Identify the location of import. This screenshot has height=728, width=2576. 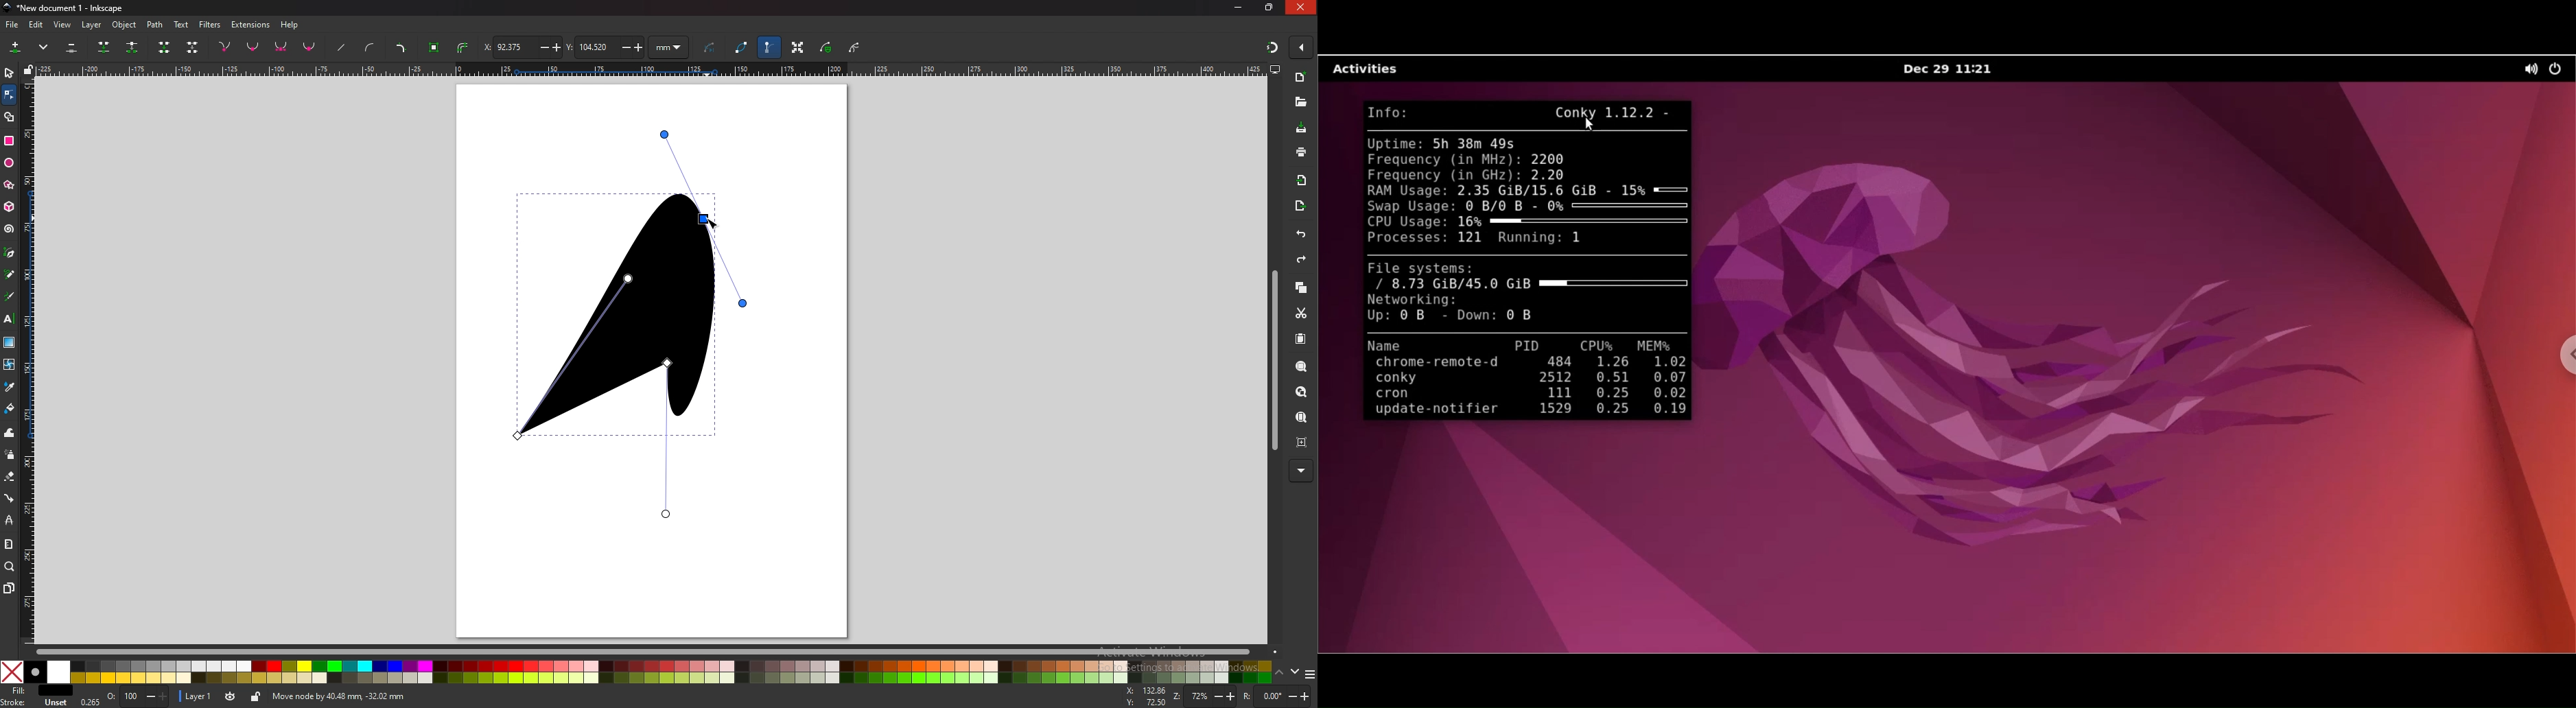
(1302, 182).